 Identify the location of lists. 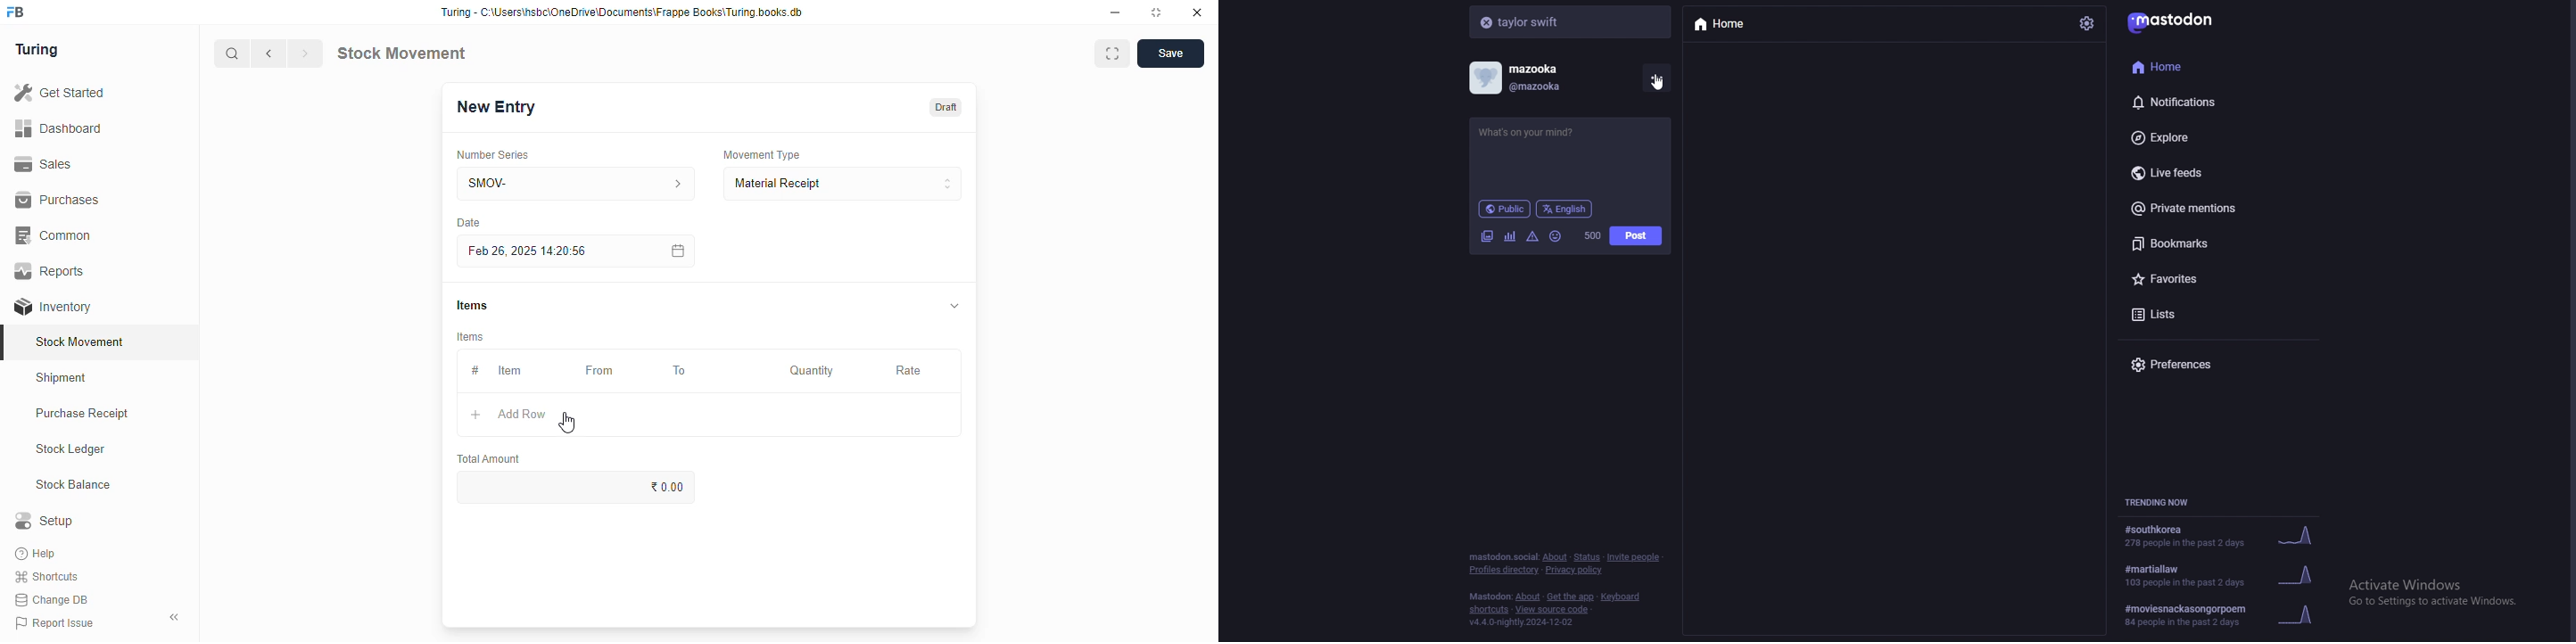
(2212, 315).